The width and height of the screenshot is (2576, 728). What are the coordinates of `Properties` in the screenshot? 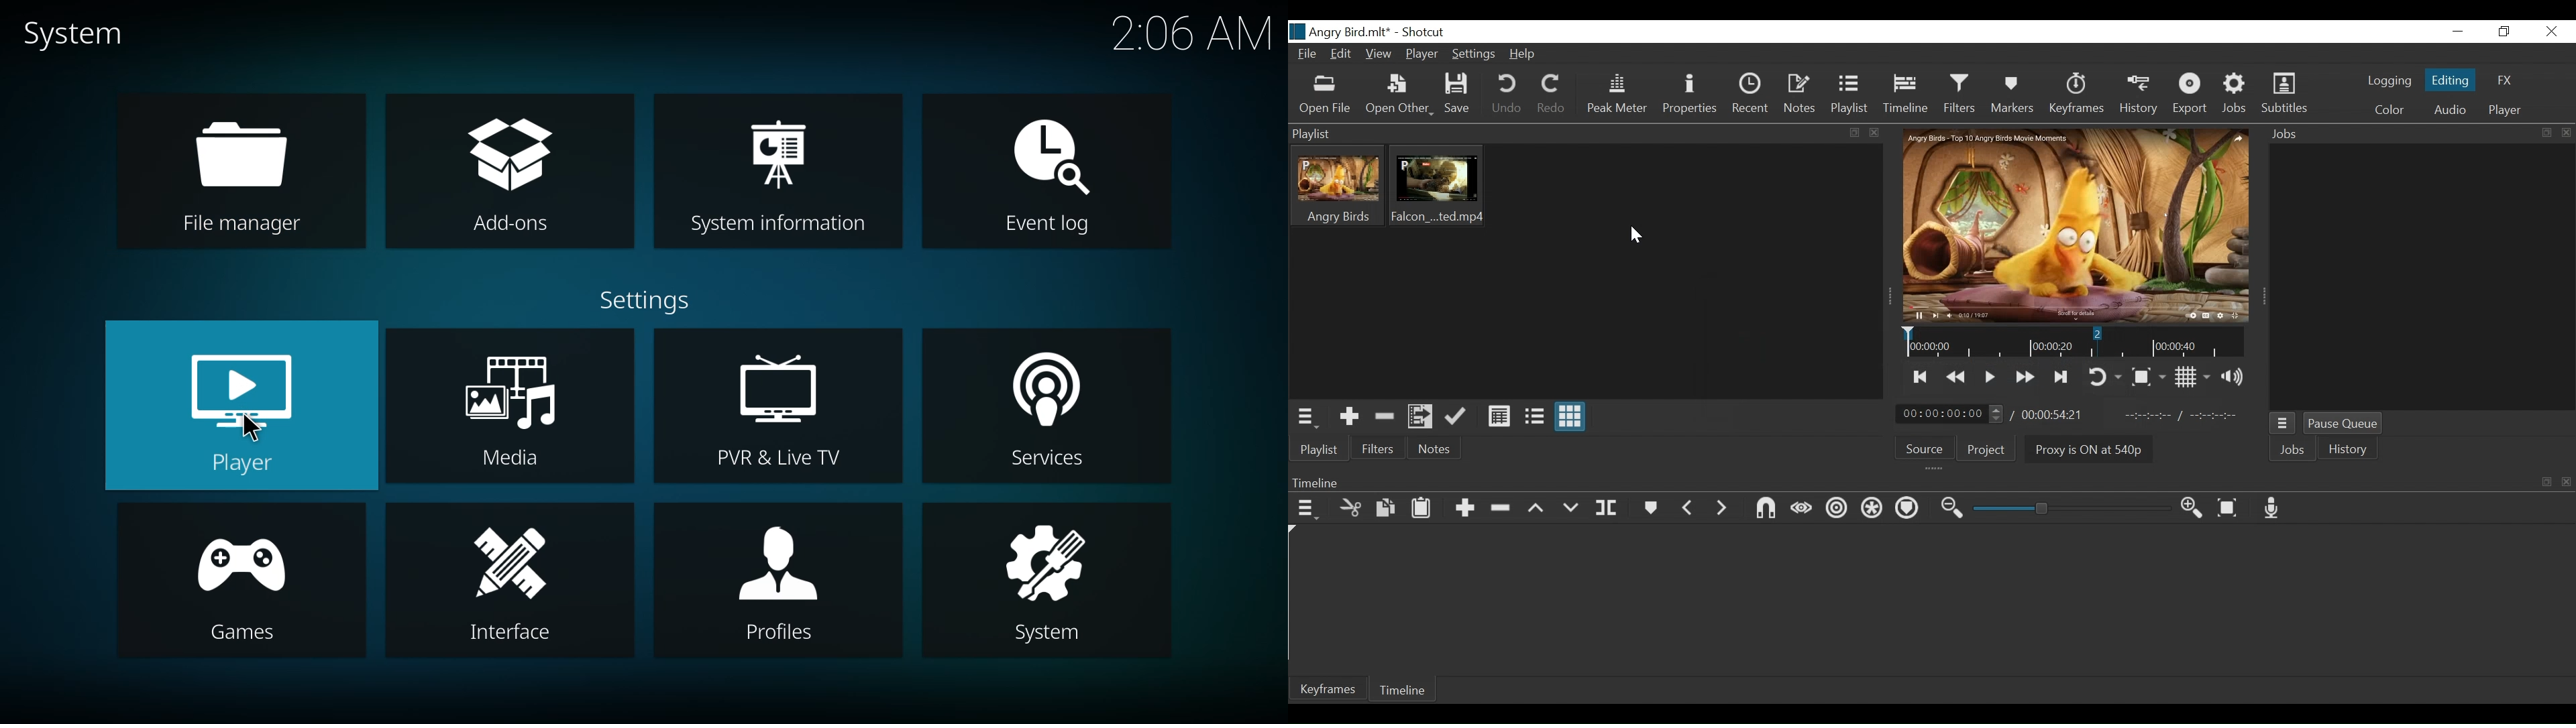 It's located at (1692, 95).